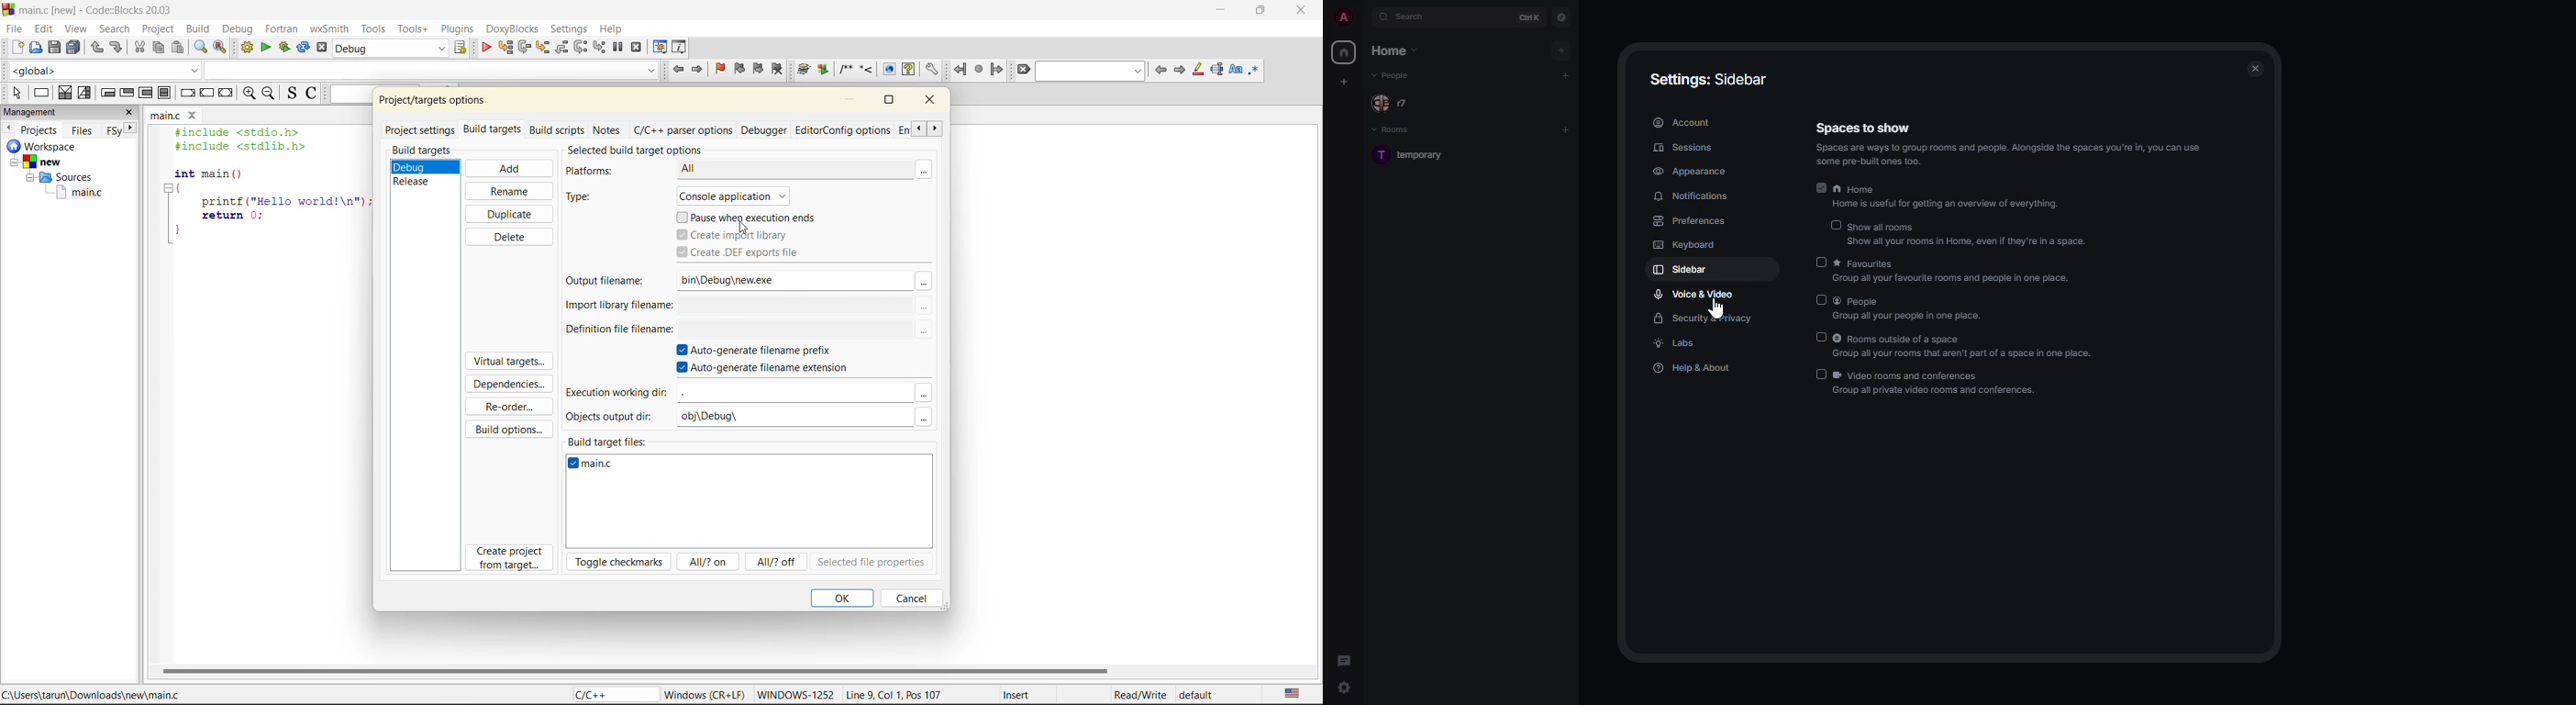 This screenshot has width=2576, height=728. What do you see at coordinates (270, 95) in the screenshot?
I see `zoom out` at bounding box center [270, 95].